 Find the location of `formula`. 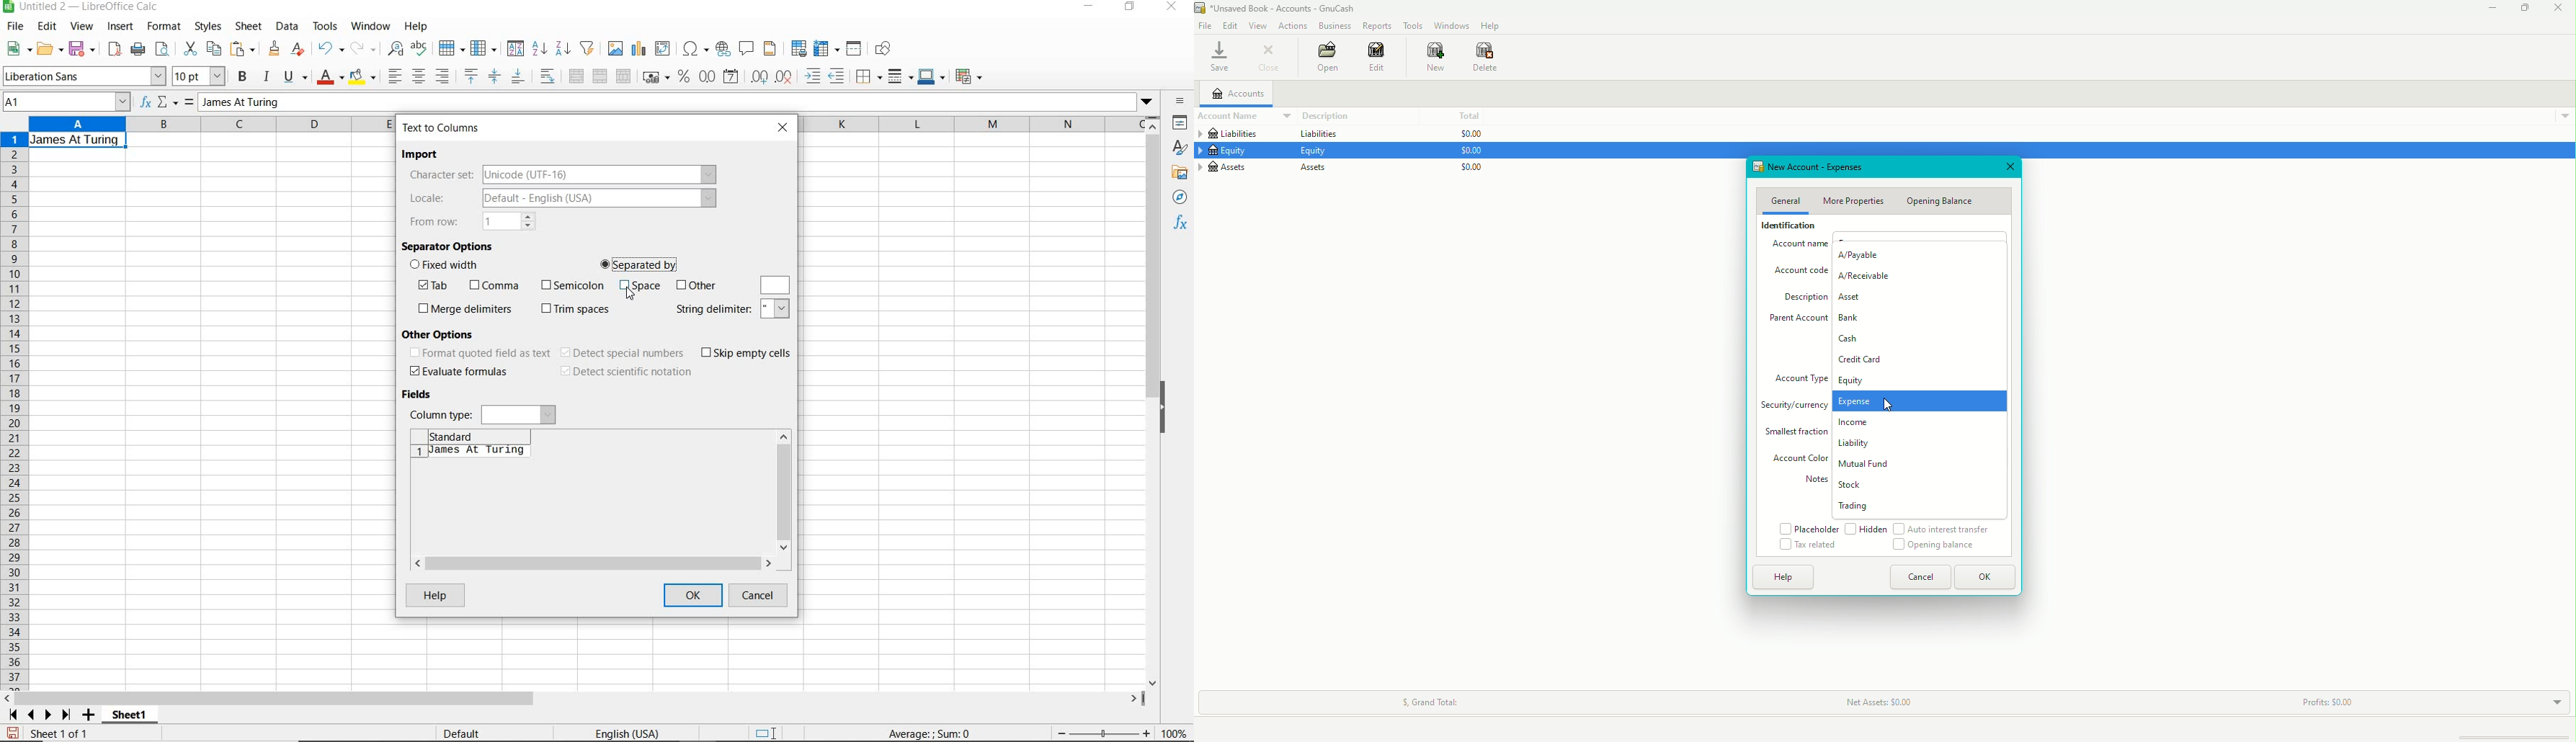

formula is located at coordinates (950, 734).